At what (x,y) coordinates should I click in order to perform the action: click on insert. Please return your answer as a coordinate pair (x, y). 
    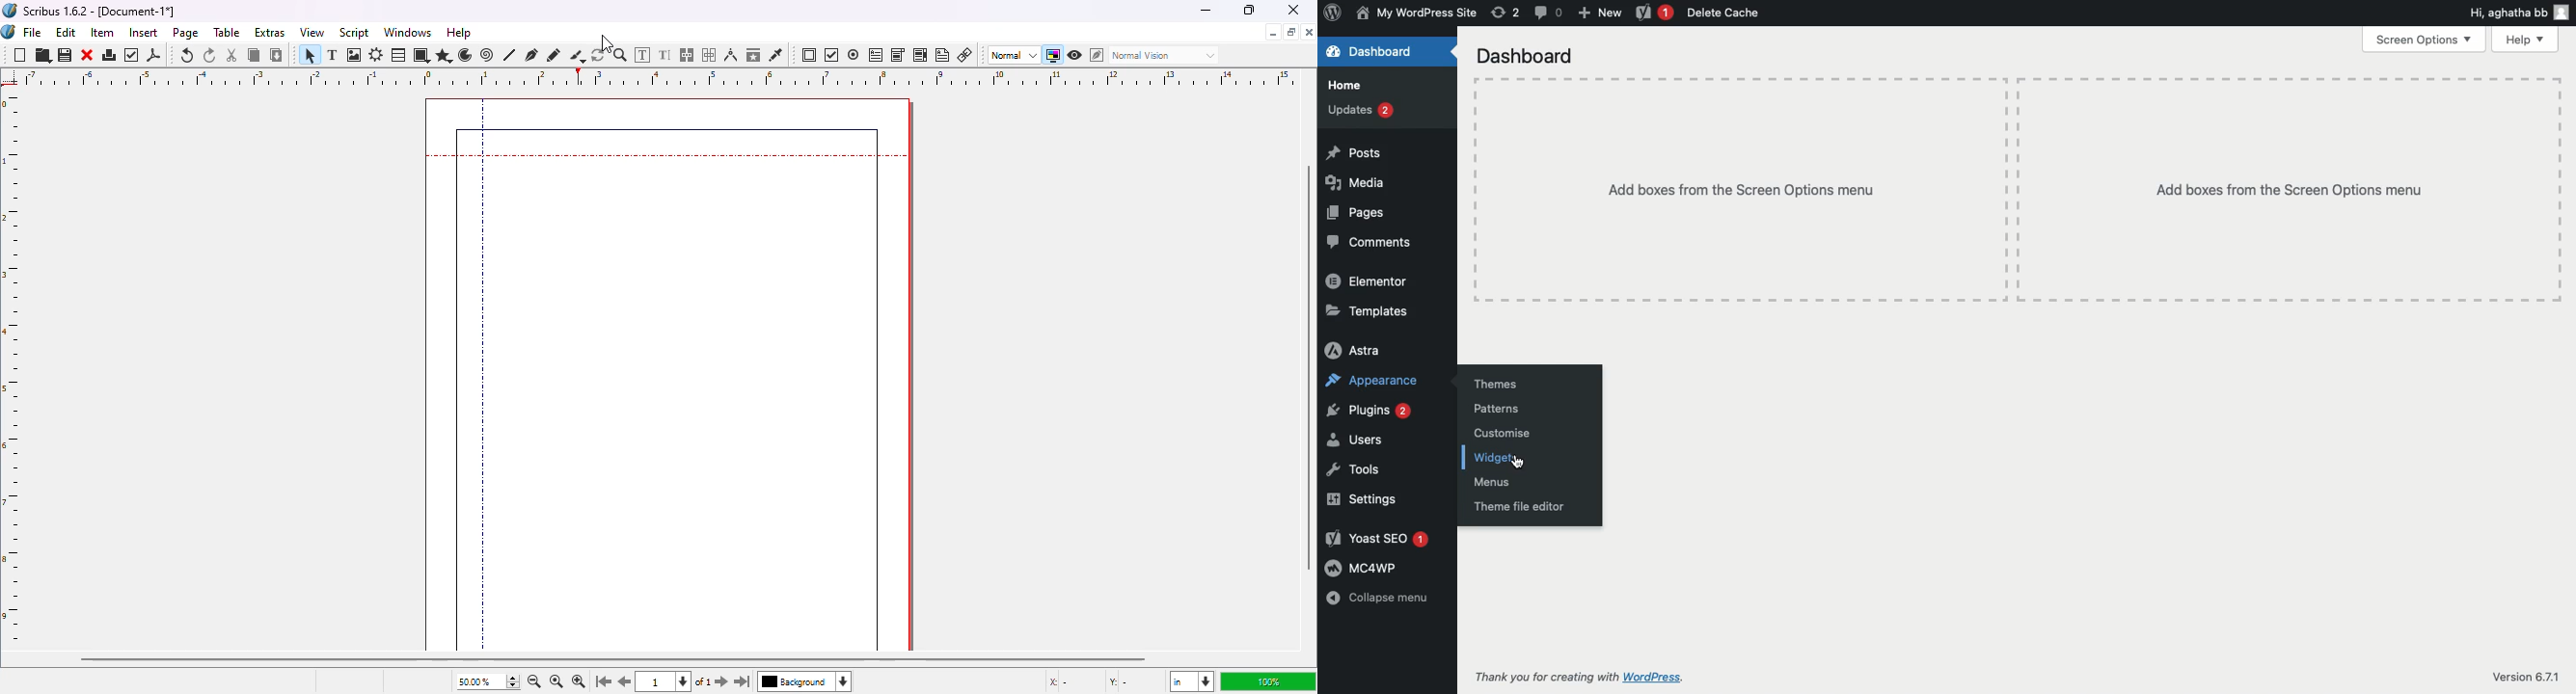
    Looking at the image, I should click on (144, 32).